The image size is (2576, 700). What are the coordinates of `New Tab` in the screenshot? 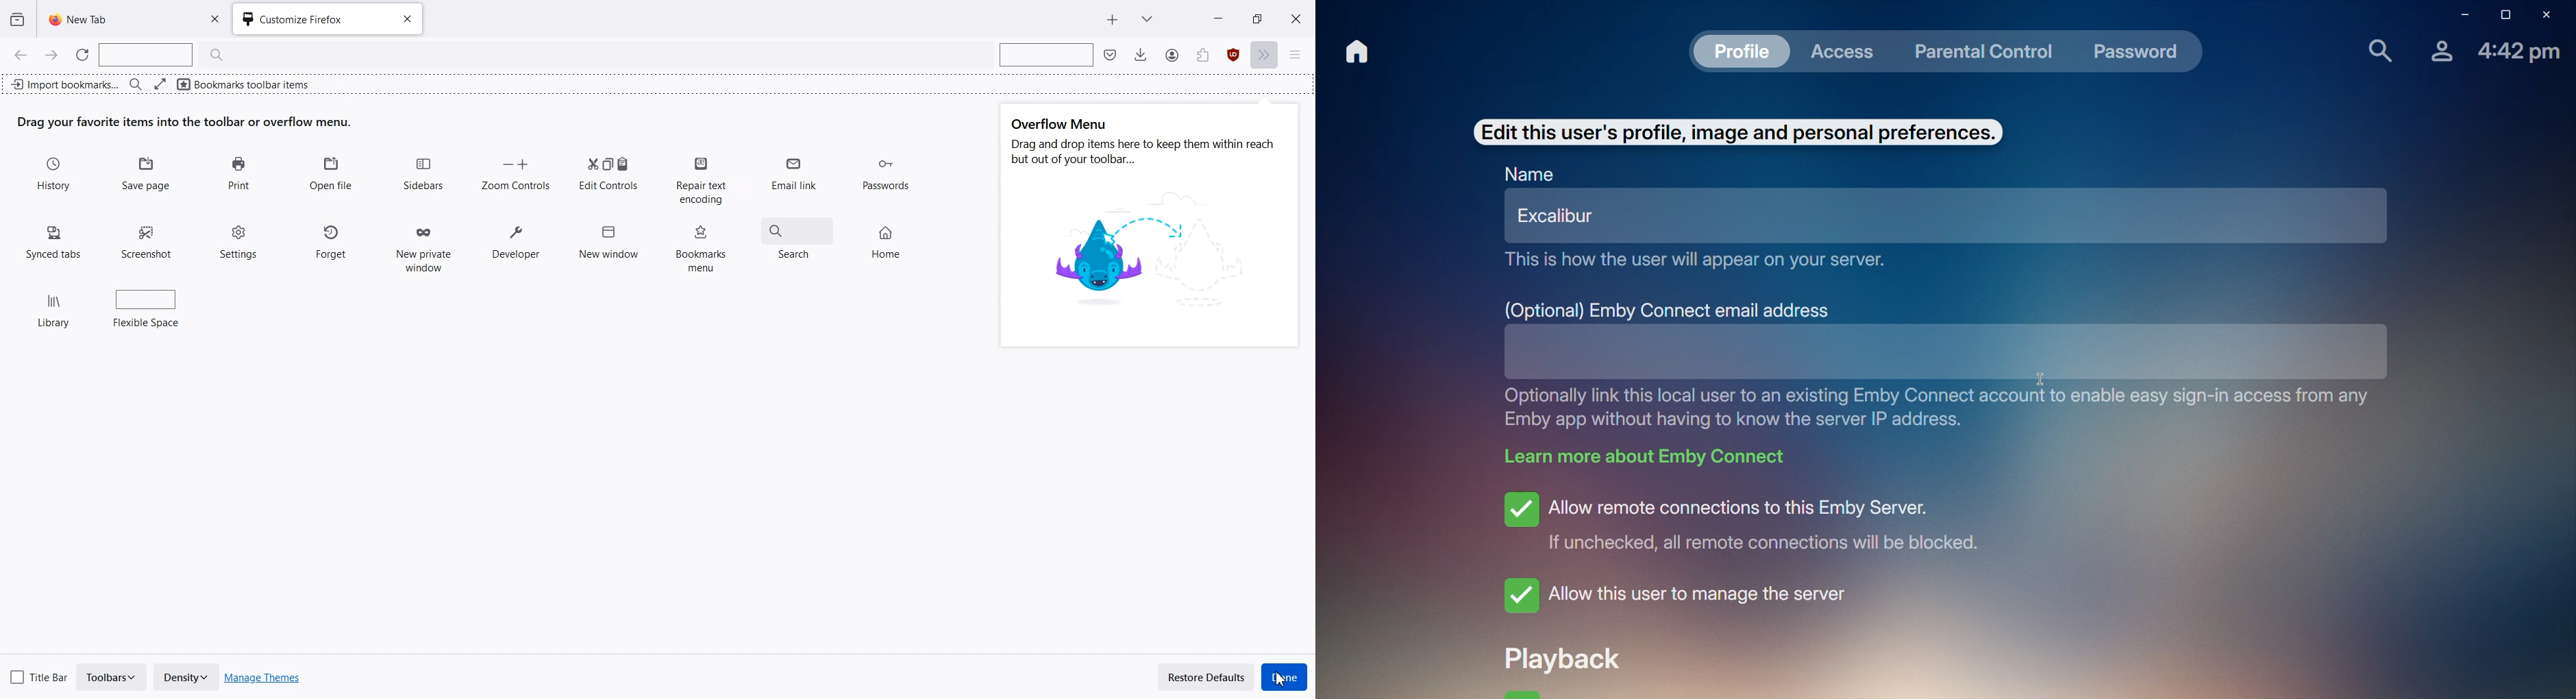 It's located at (114, 21).